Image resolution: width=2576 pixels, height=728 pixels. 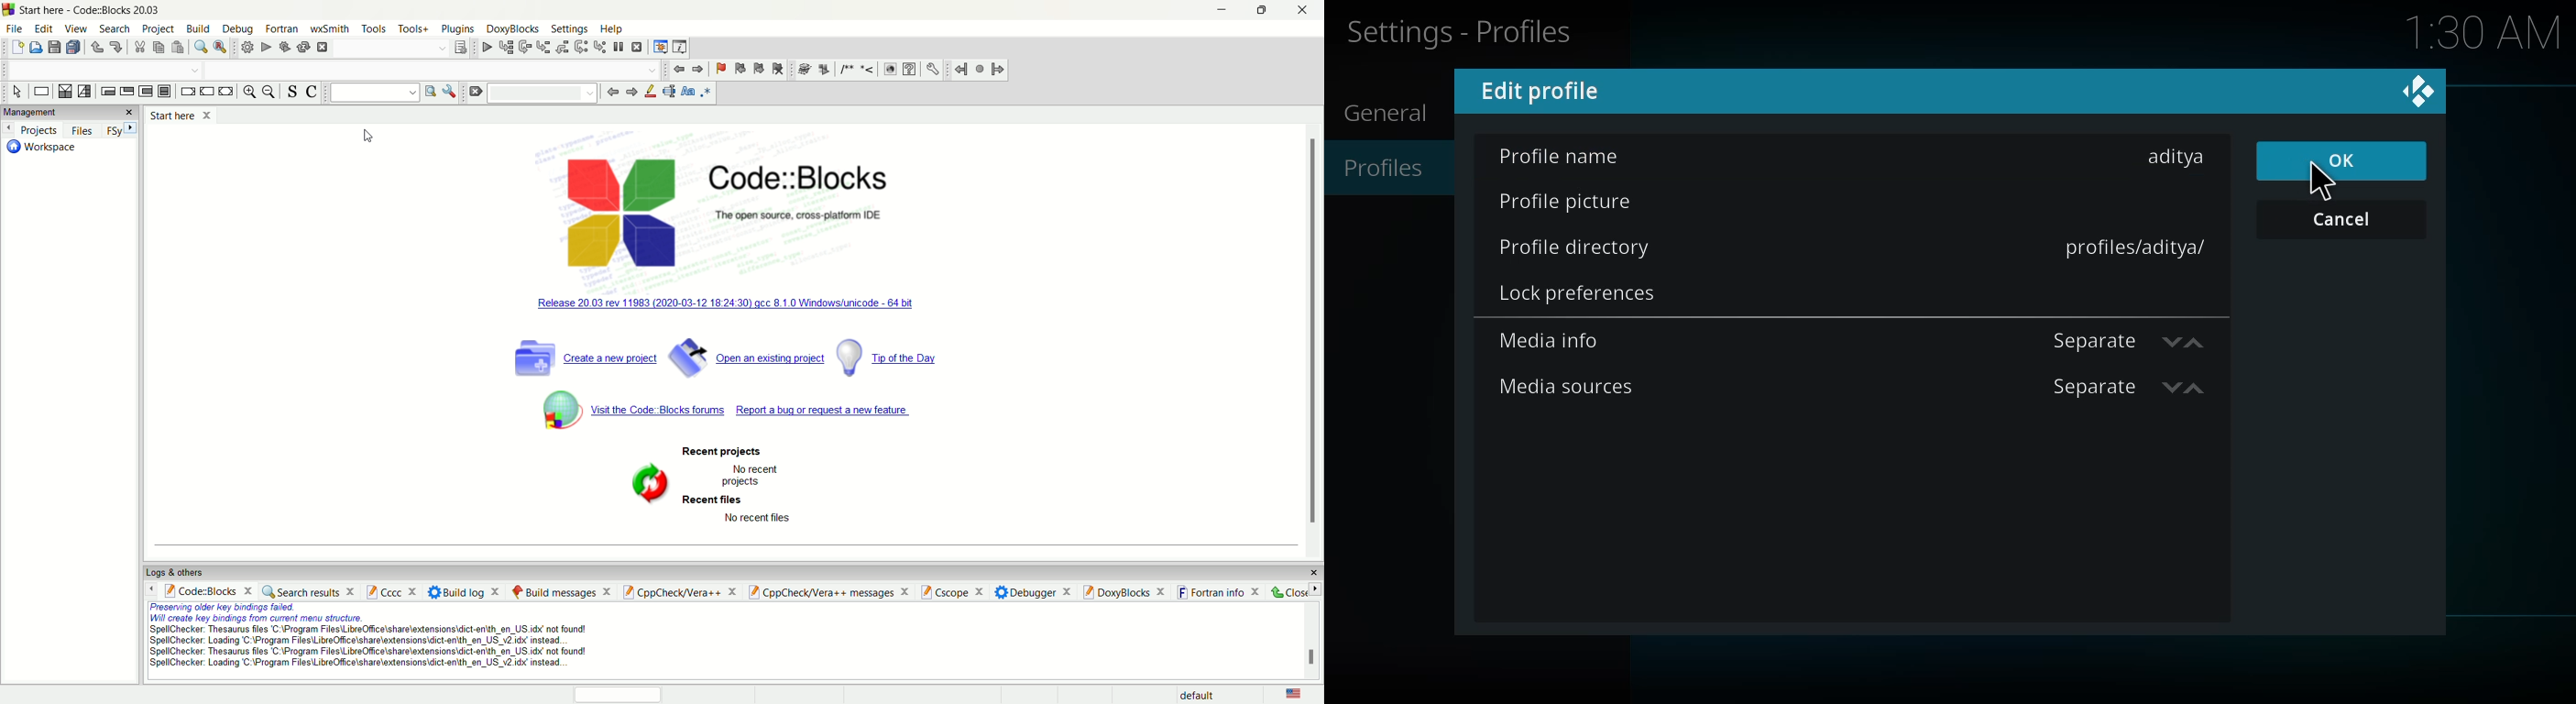 What do you see at coordinates (207, 92) in the screenshot?
I see `continue` at bounding box center [207, 92].